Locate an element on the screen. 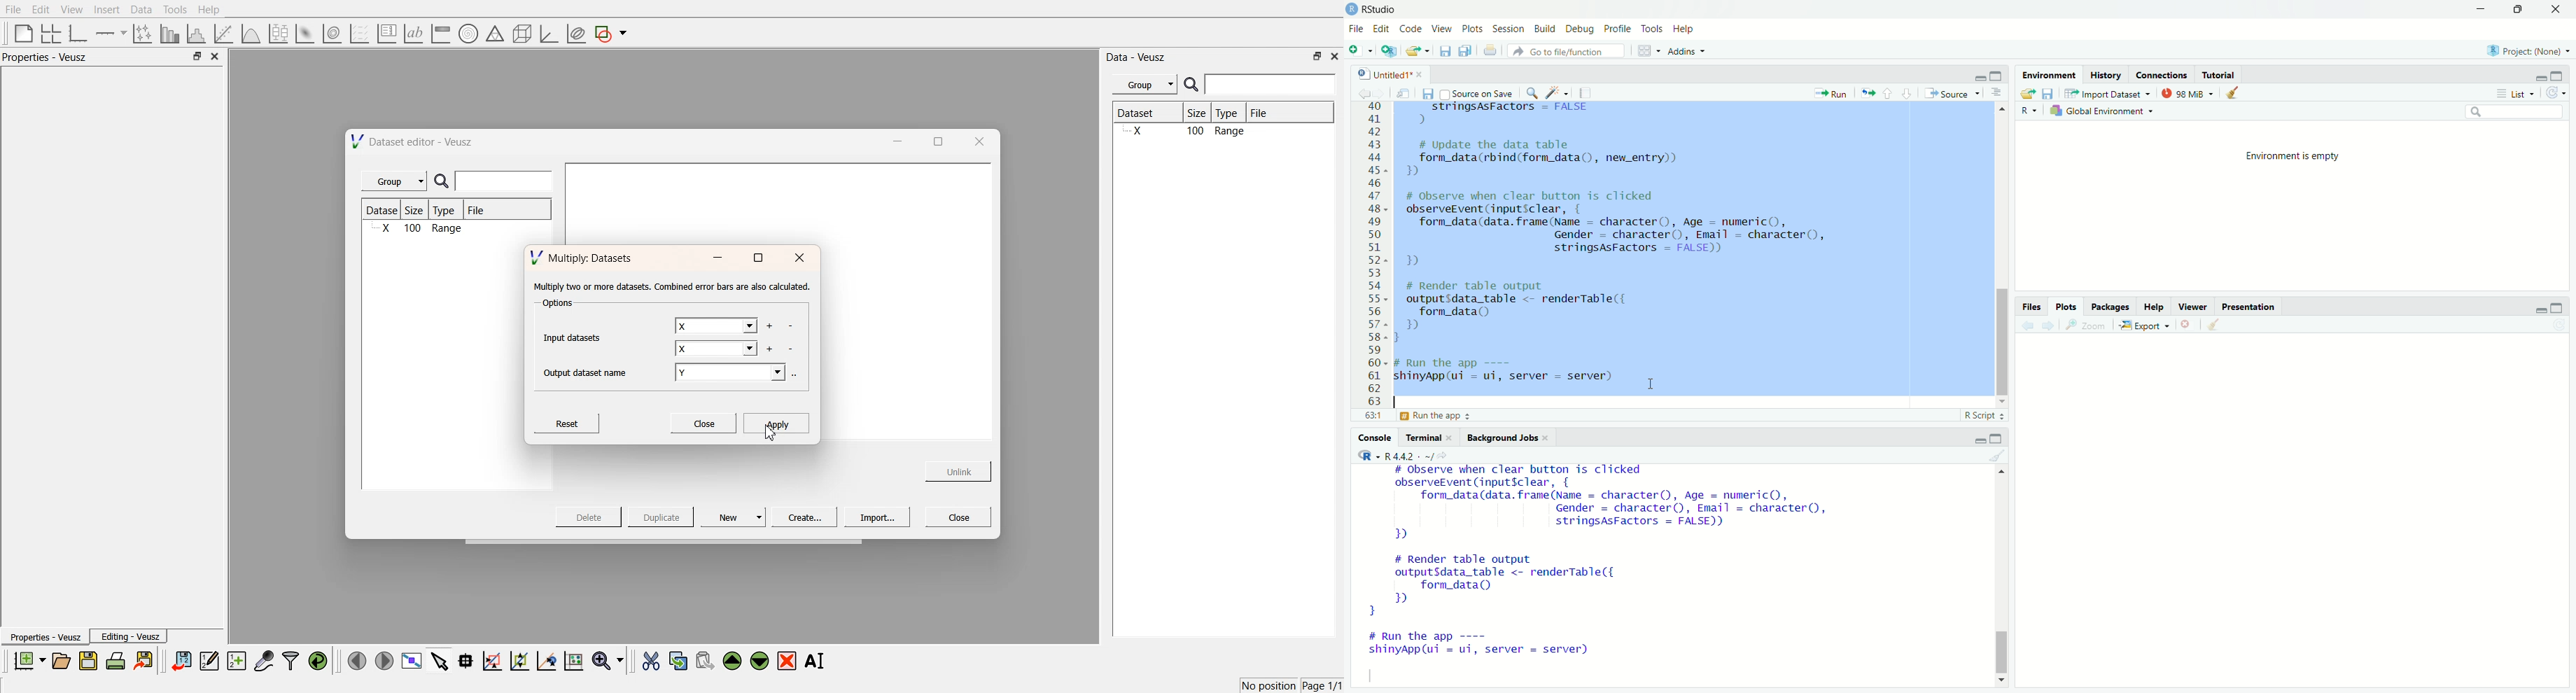 This screenshot has width=2576, height=700. help is located at coordinates (2152, 306).